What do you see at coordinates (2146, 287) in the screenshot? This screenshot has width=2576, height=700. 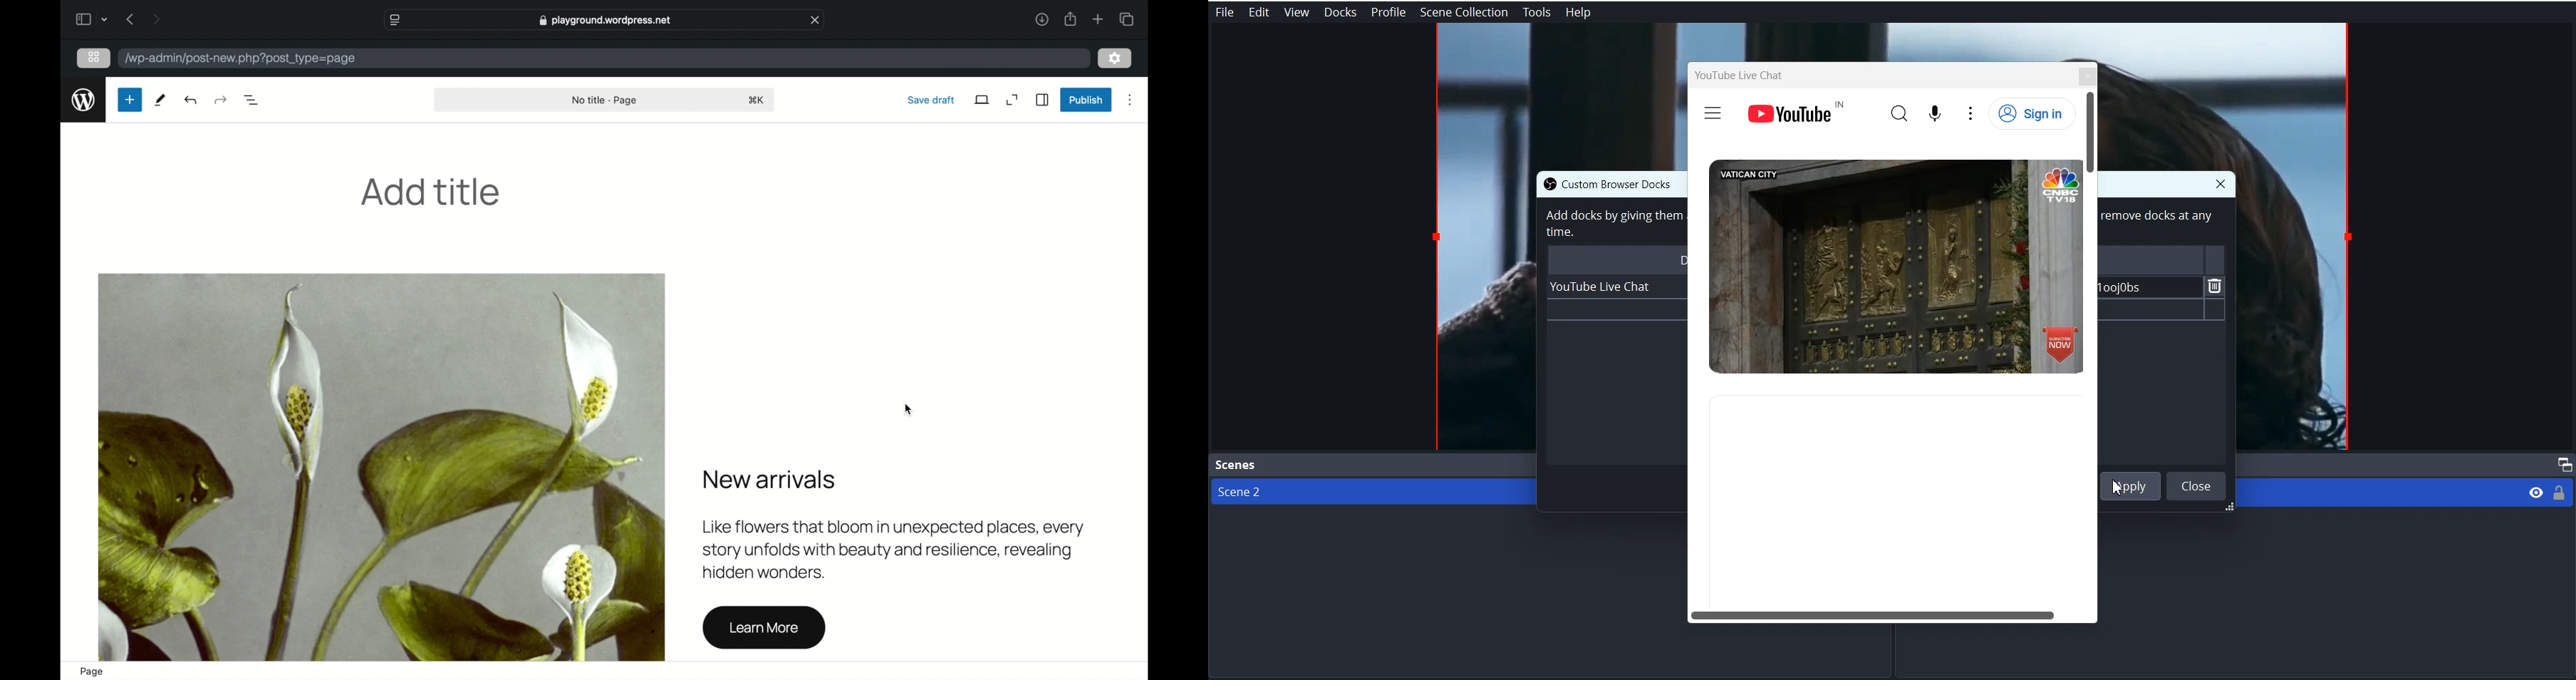 I see `https://www.youtube.com/watch?v=-sQ100j0bs]|` at bounding box center [2146, 287].